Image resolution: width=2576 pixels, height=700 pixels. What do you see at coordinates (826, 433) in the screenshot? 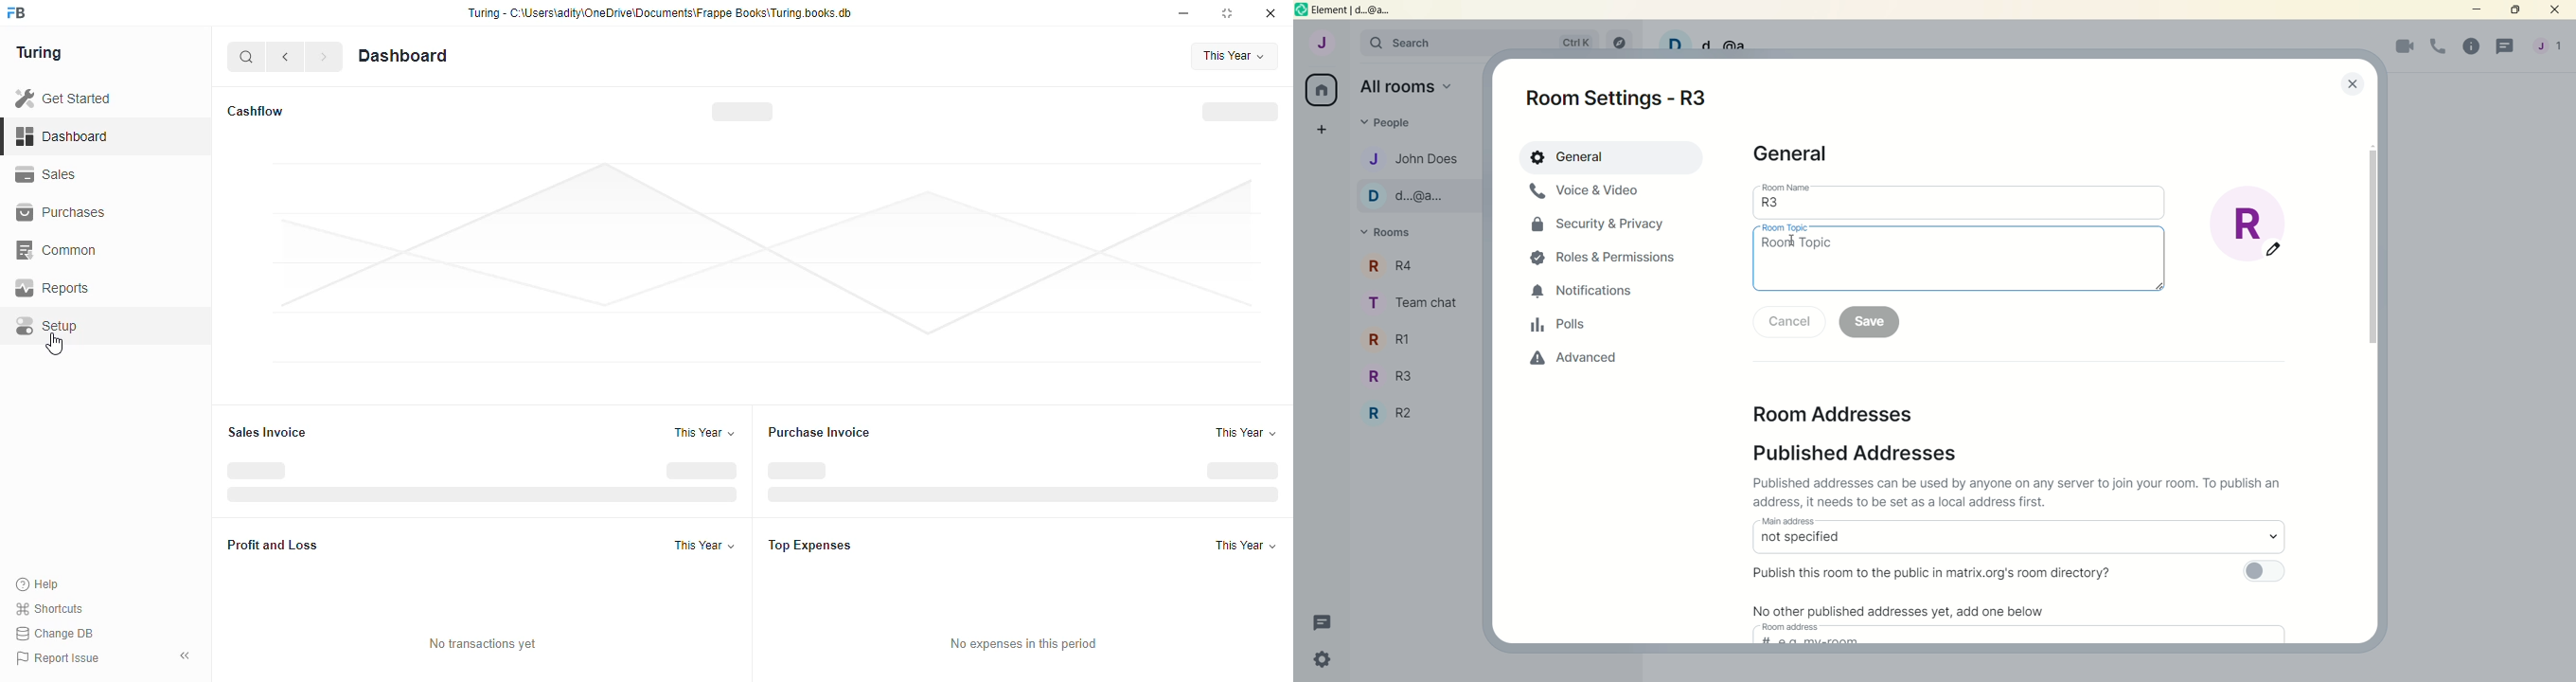
I see `Purchase Invoice` at bounding box center [826, 433].